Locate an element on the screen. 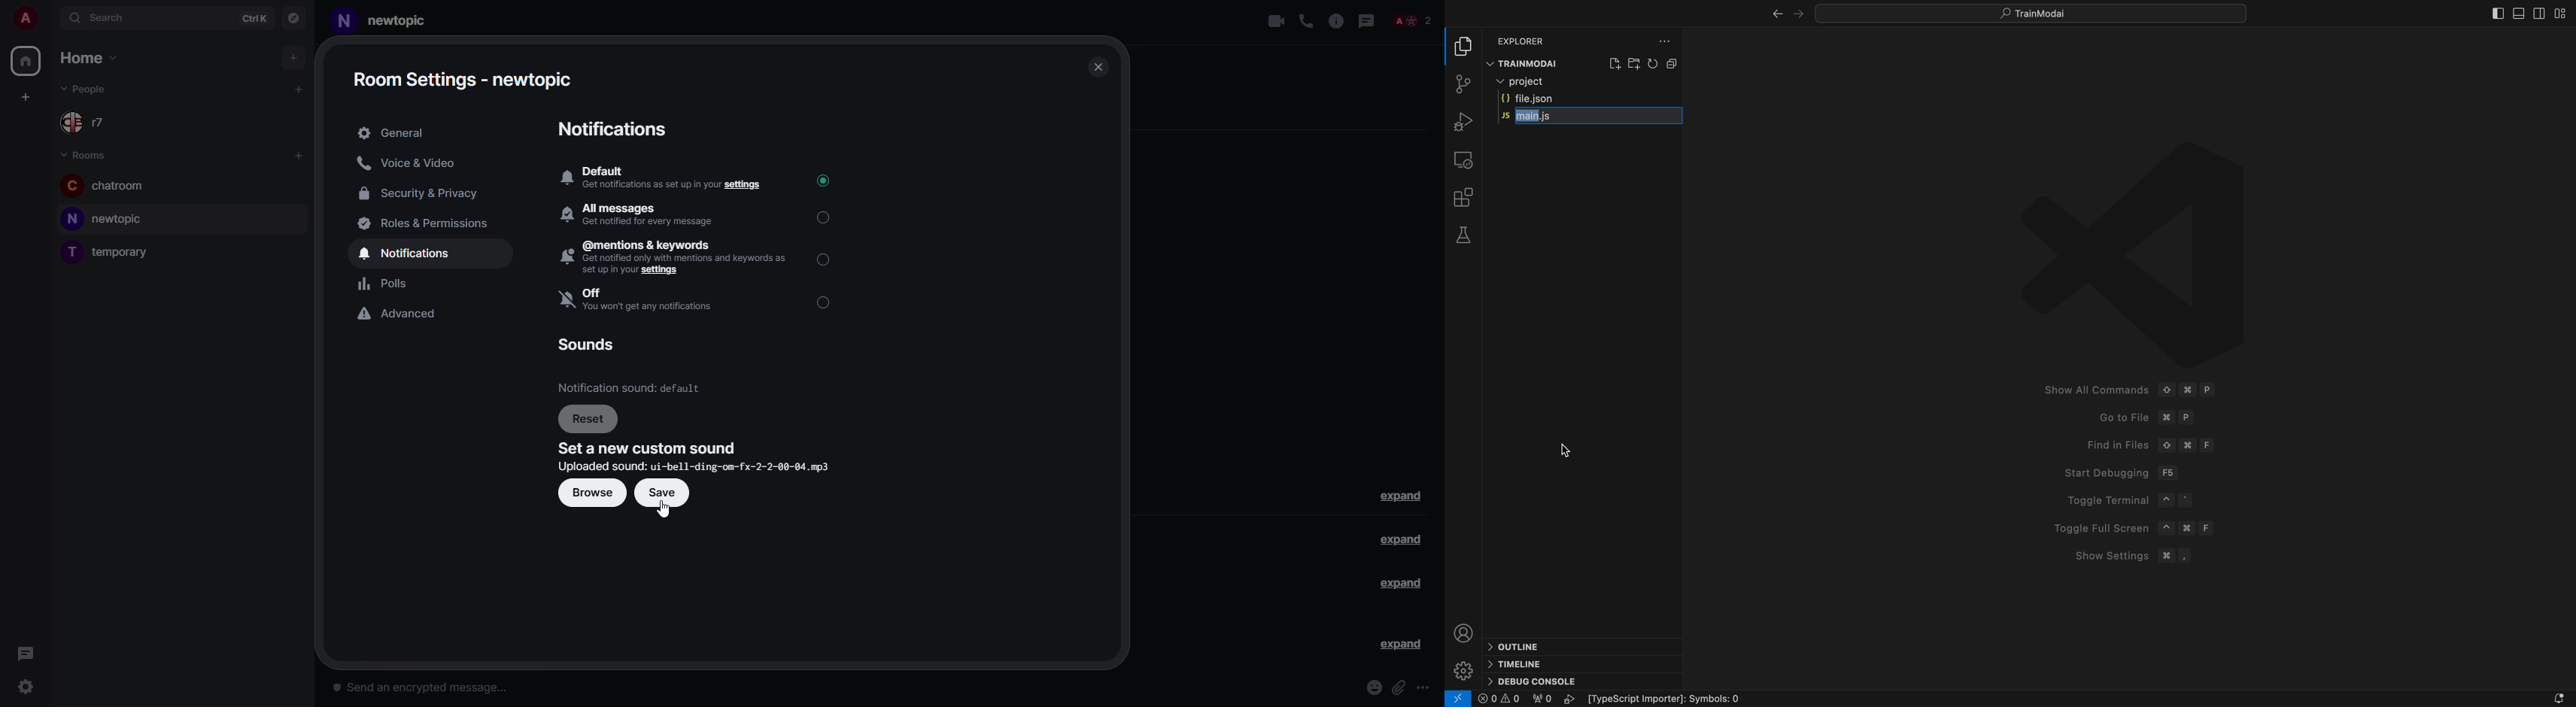  mentions is located at coordinates (676, 257).